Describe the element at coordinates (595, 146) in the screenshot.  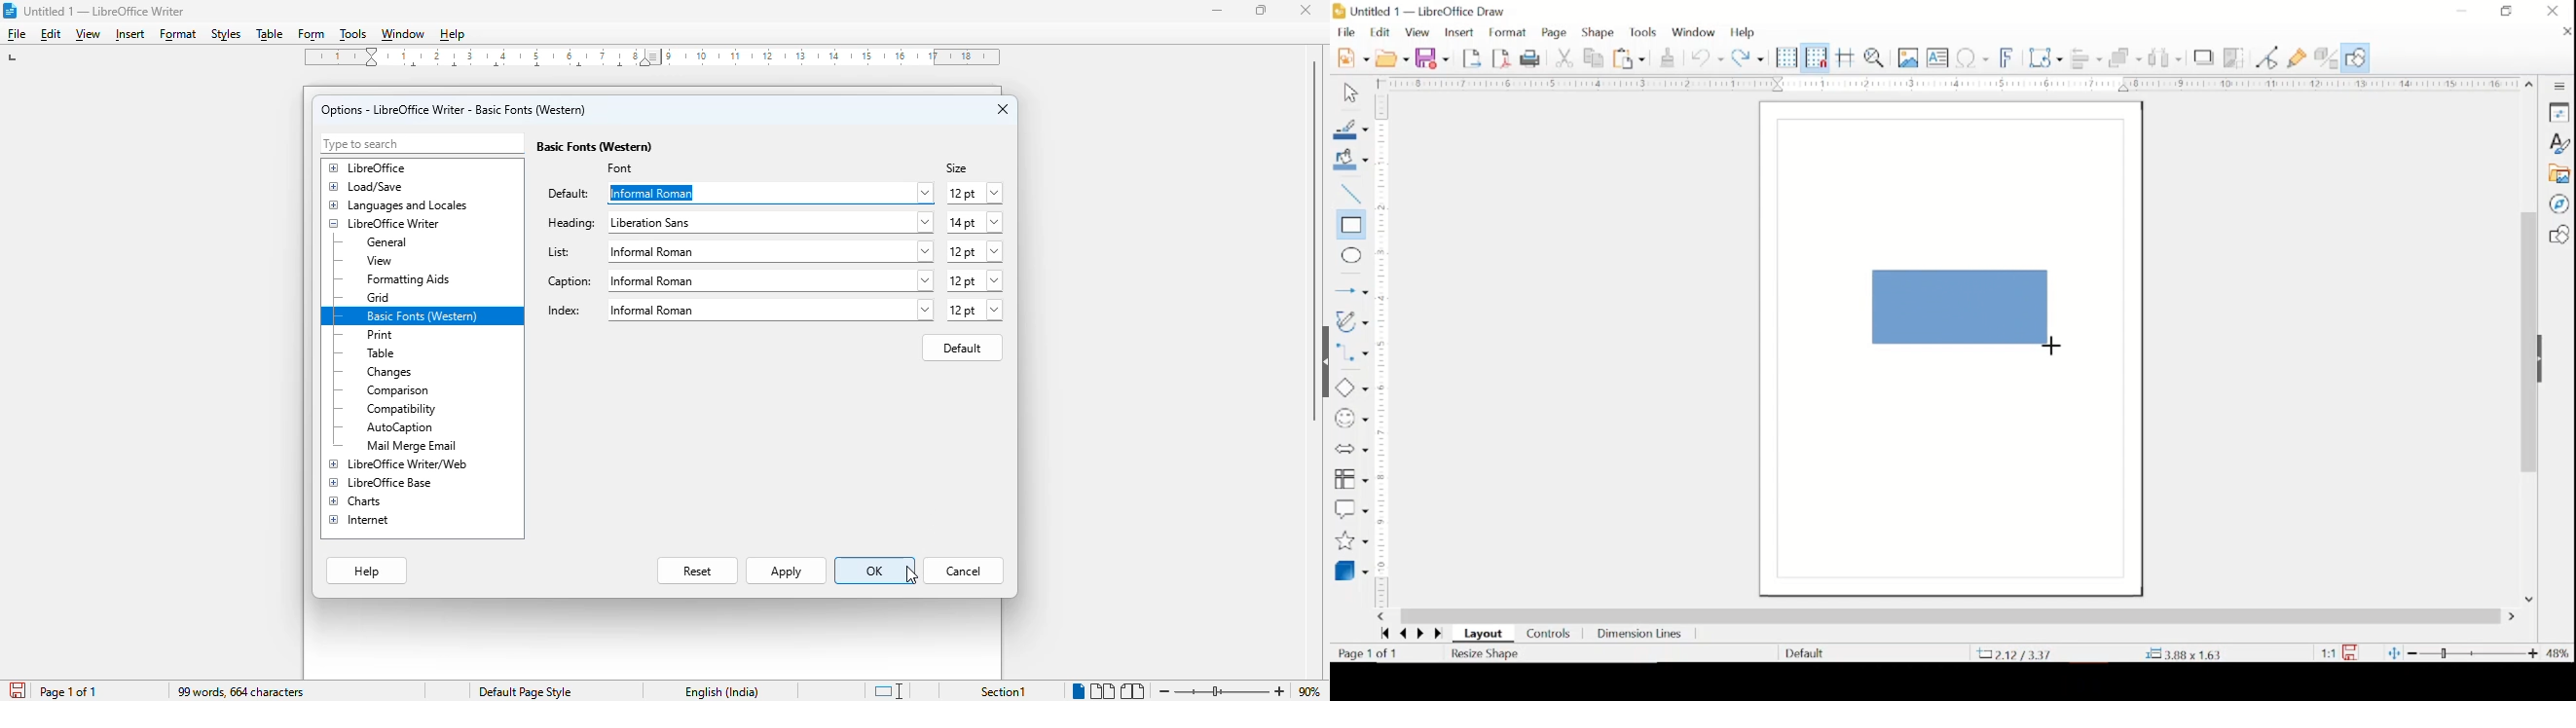
I see `basic fonts (Western)` at that location.